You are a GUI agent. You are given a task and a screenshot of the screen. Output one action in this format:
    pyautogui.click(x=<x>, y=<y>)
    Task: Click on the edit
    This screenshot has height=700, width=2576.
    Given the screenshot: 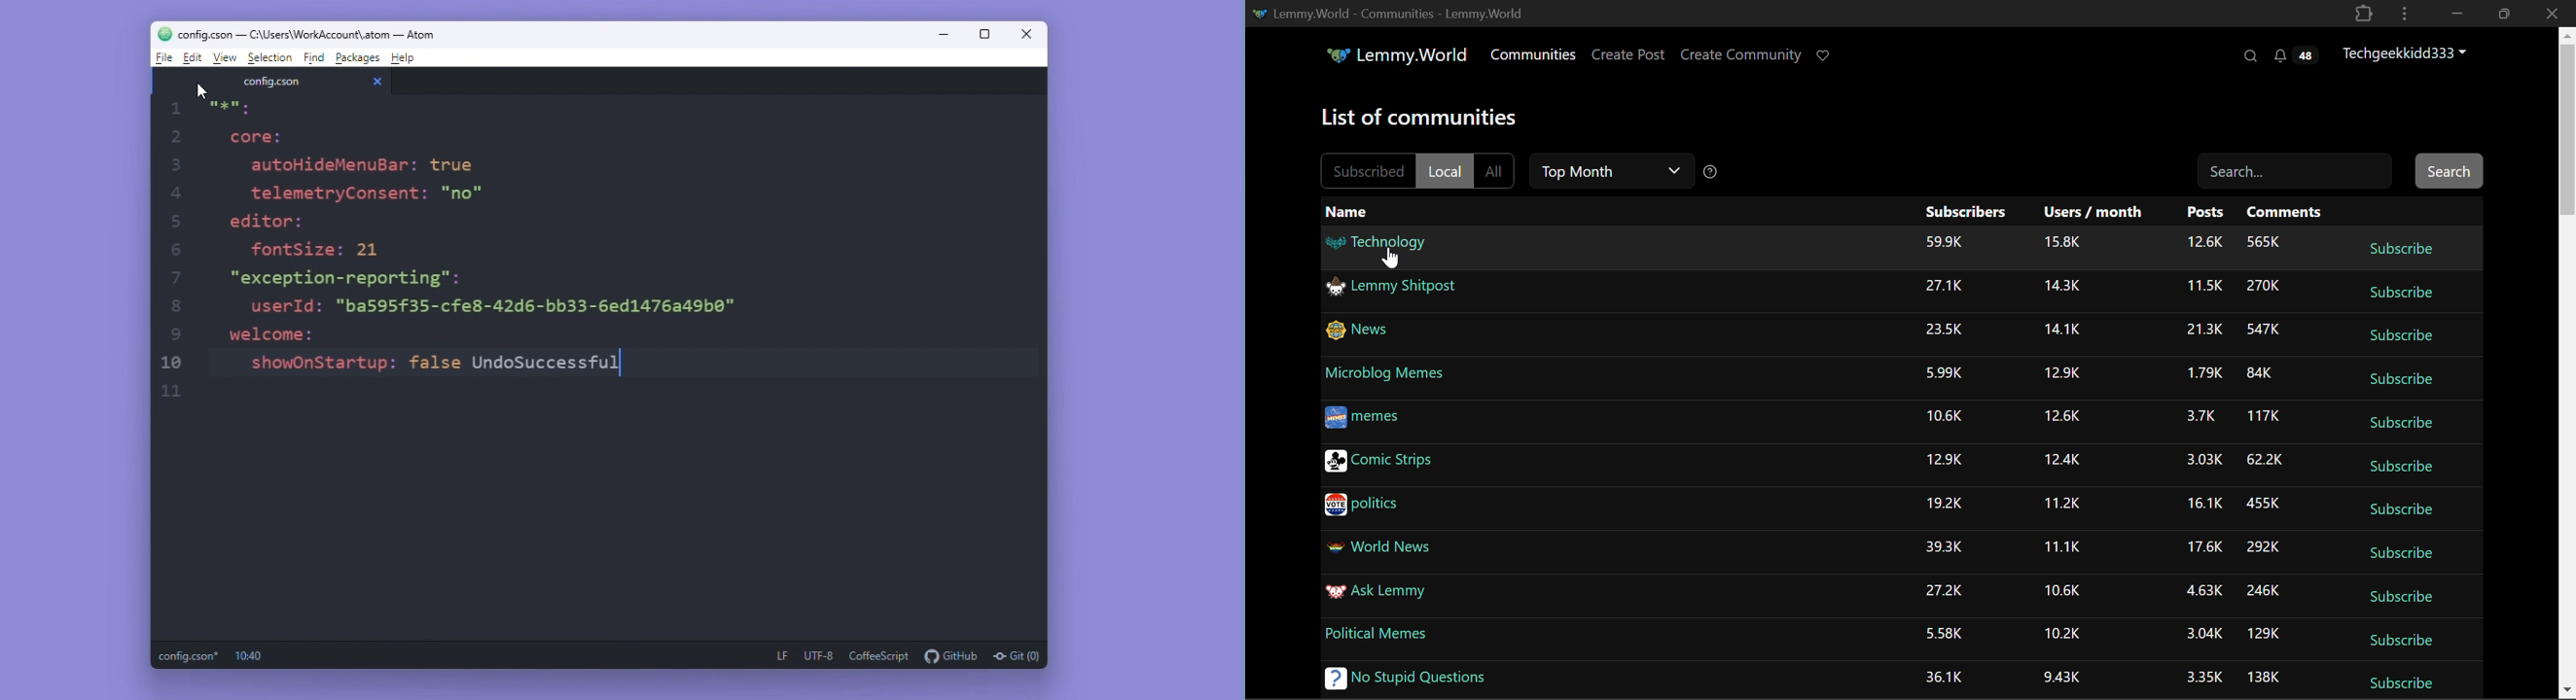 What is the action you would take?
    pyautogui.click(x=194, y=58)
    